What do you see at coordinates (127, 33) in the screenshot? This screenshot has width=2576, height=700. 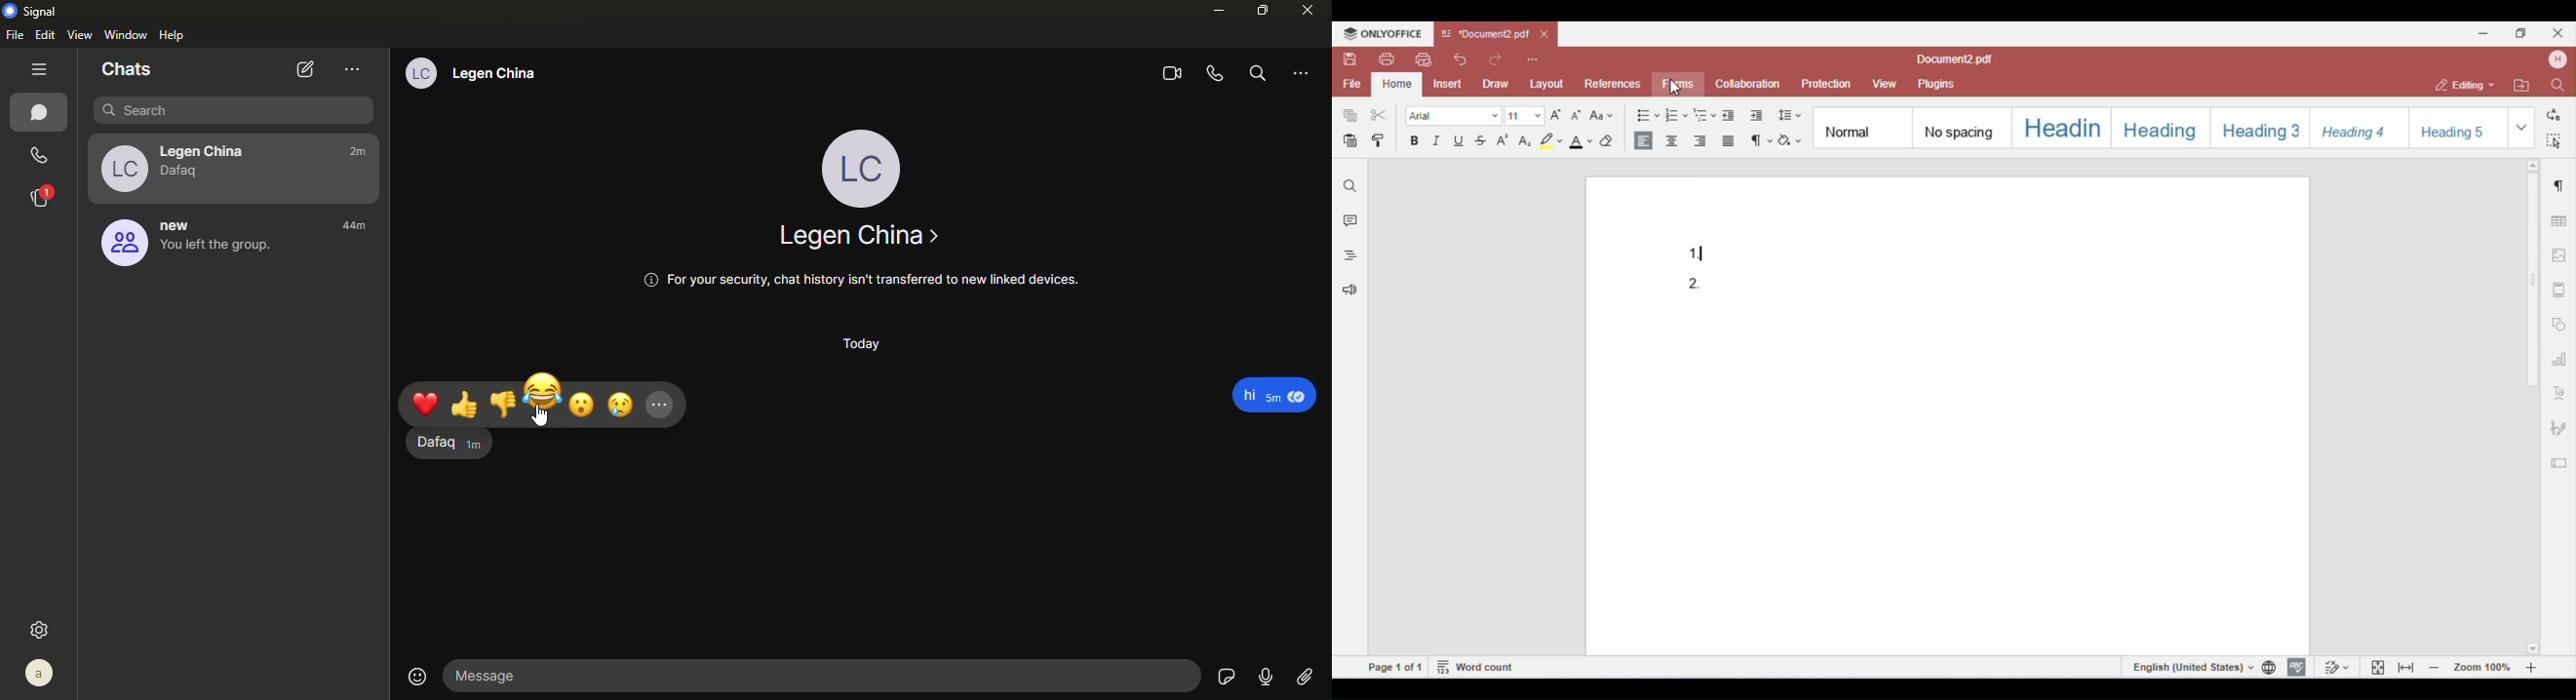 I see `window` at bounding box center [127, 33].